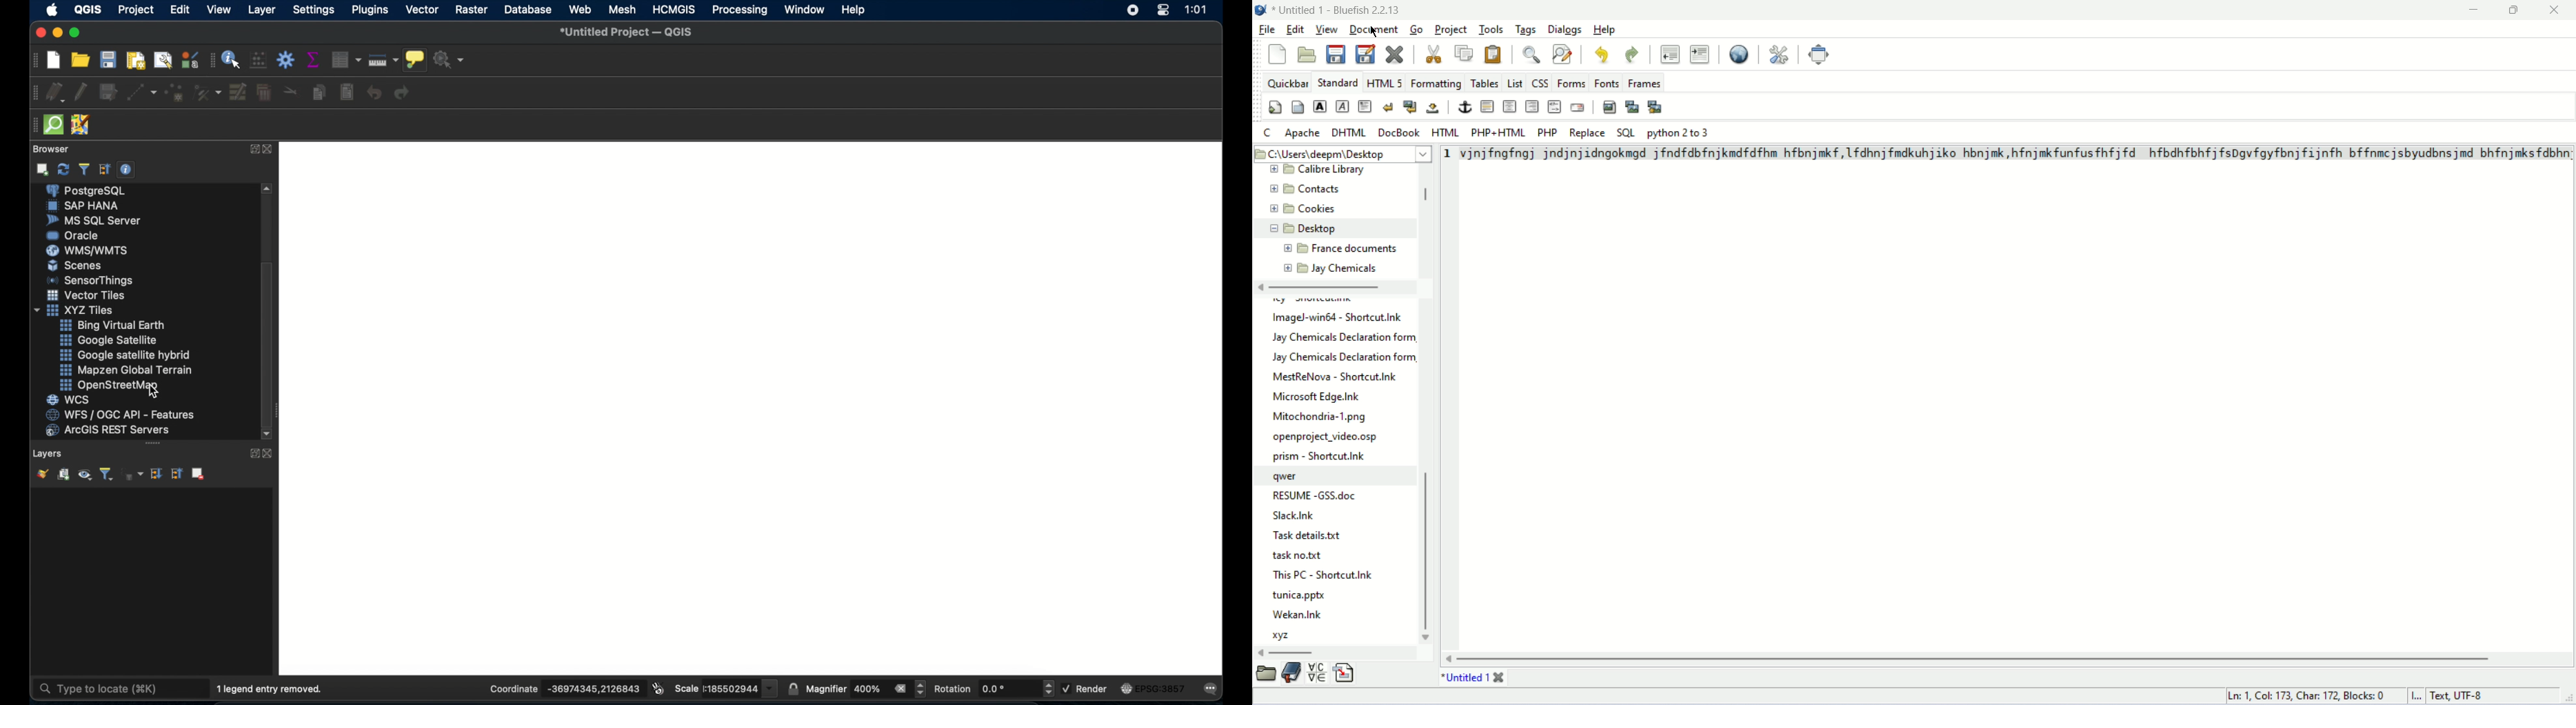  What do you see at coordinates (369, 10) in the screenshot?
I see `plugins` at bounding box center [369, 10].